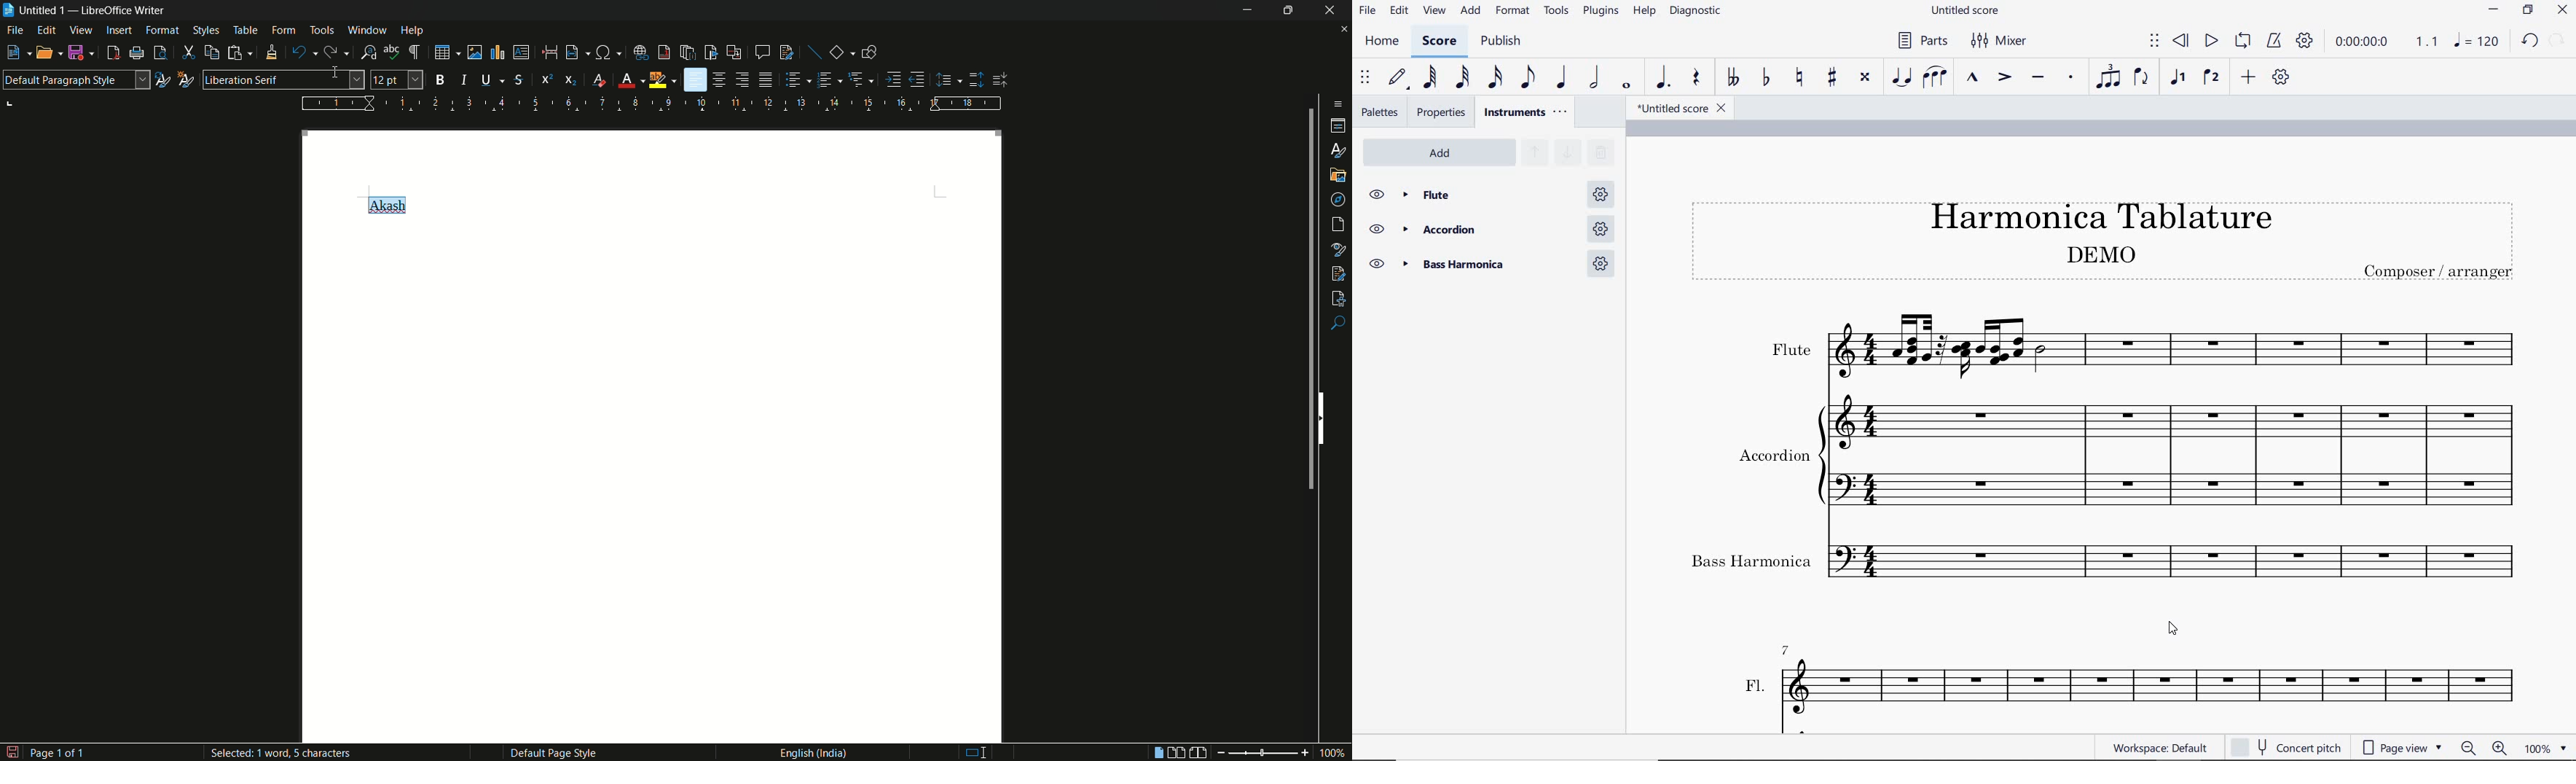 The image size is (2576, 784). Describe the element at coordinates (161, 53) in the screenshot. I see `toggle print preview` at that location.